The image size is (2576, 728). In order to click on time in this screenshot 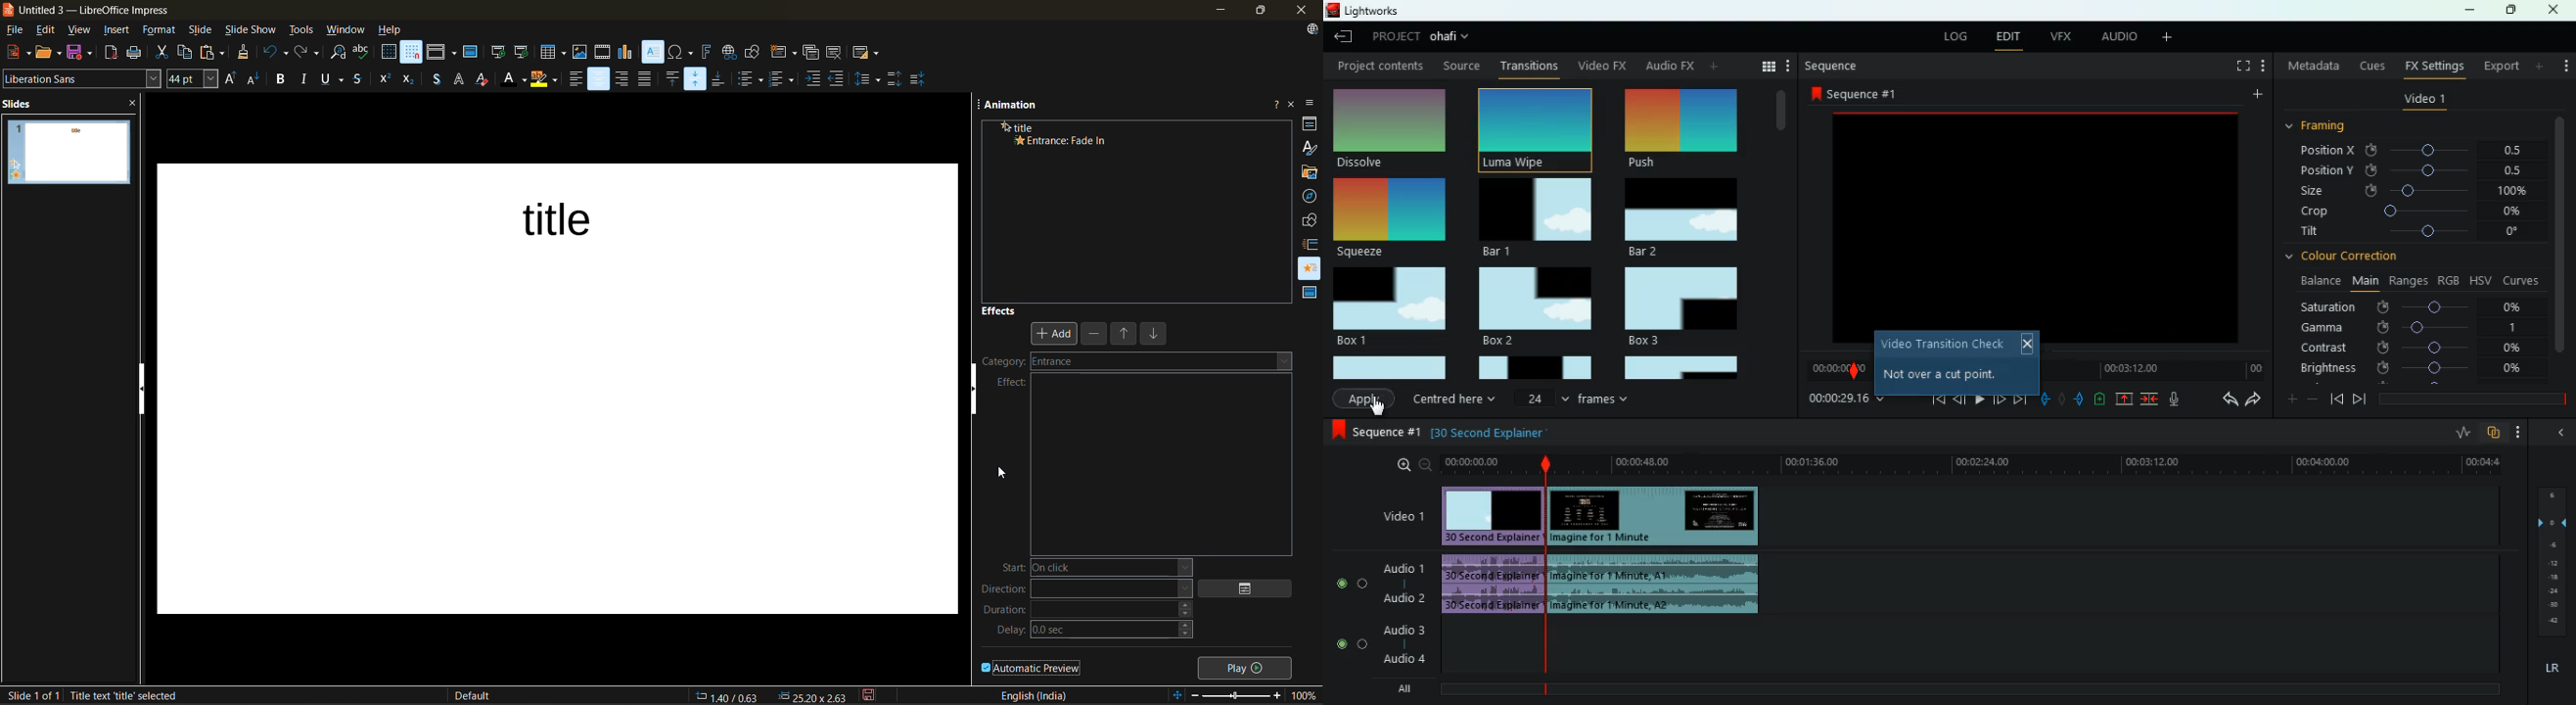, I will do `click(1969, 464)`.